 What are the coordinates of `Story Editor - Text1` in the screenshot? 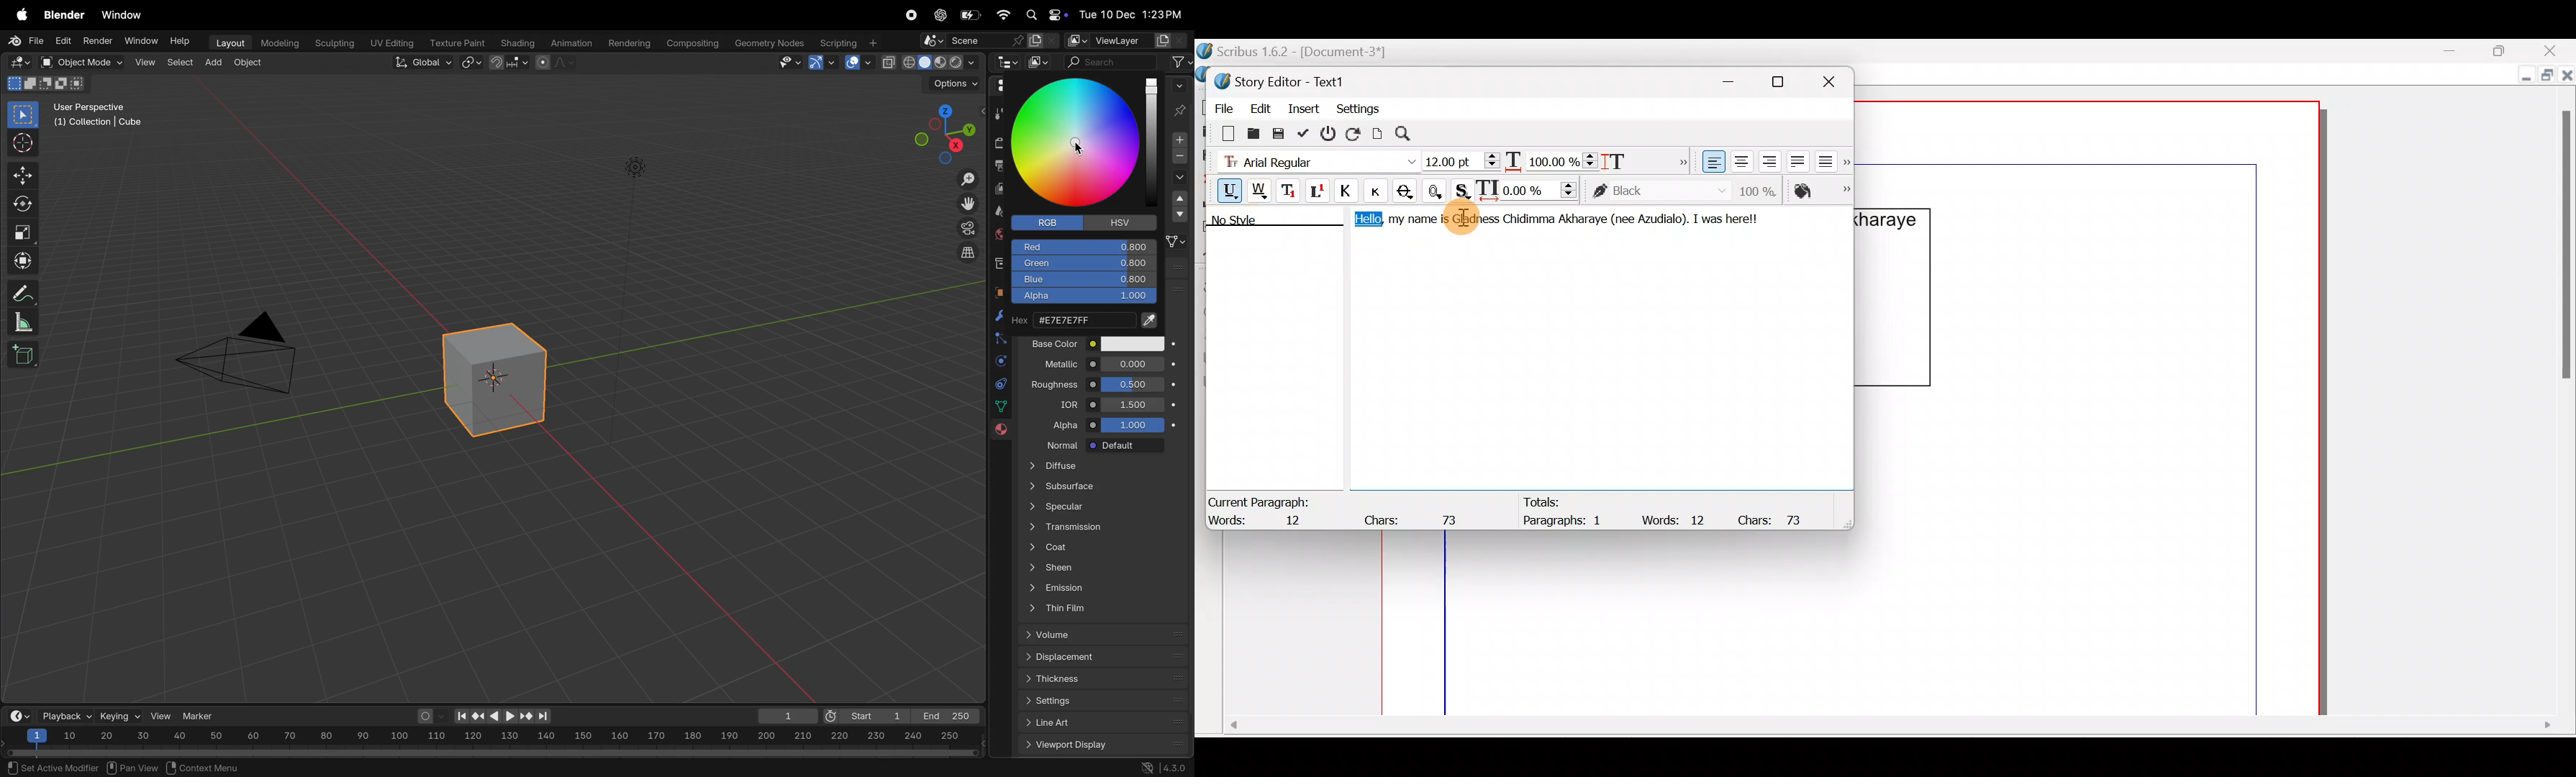 It's located at (1284, 80).